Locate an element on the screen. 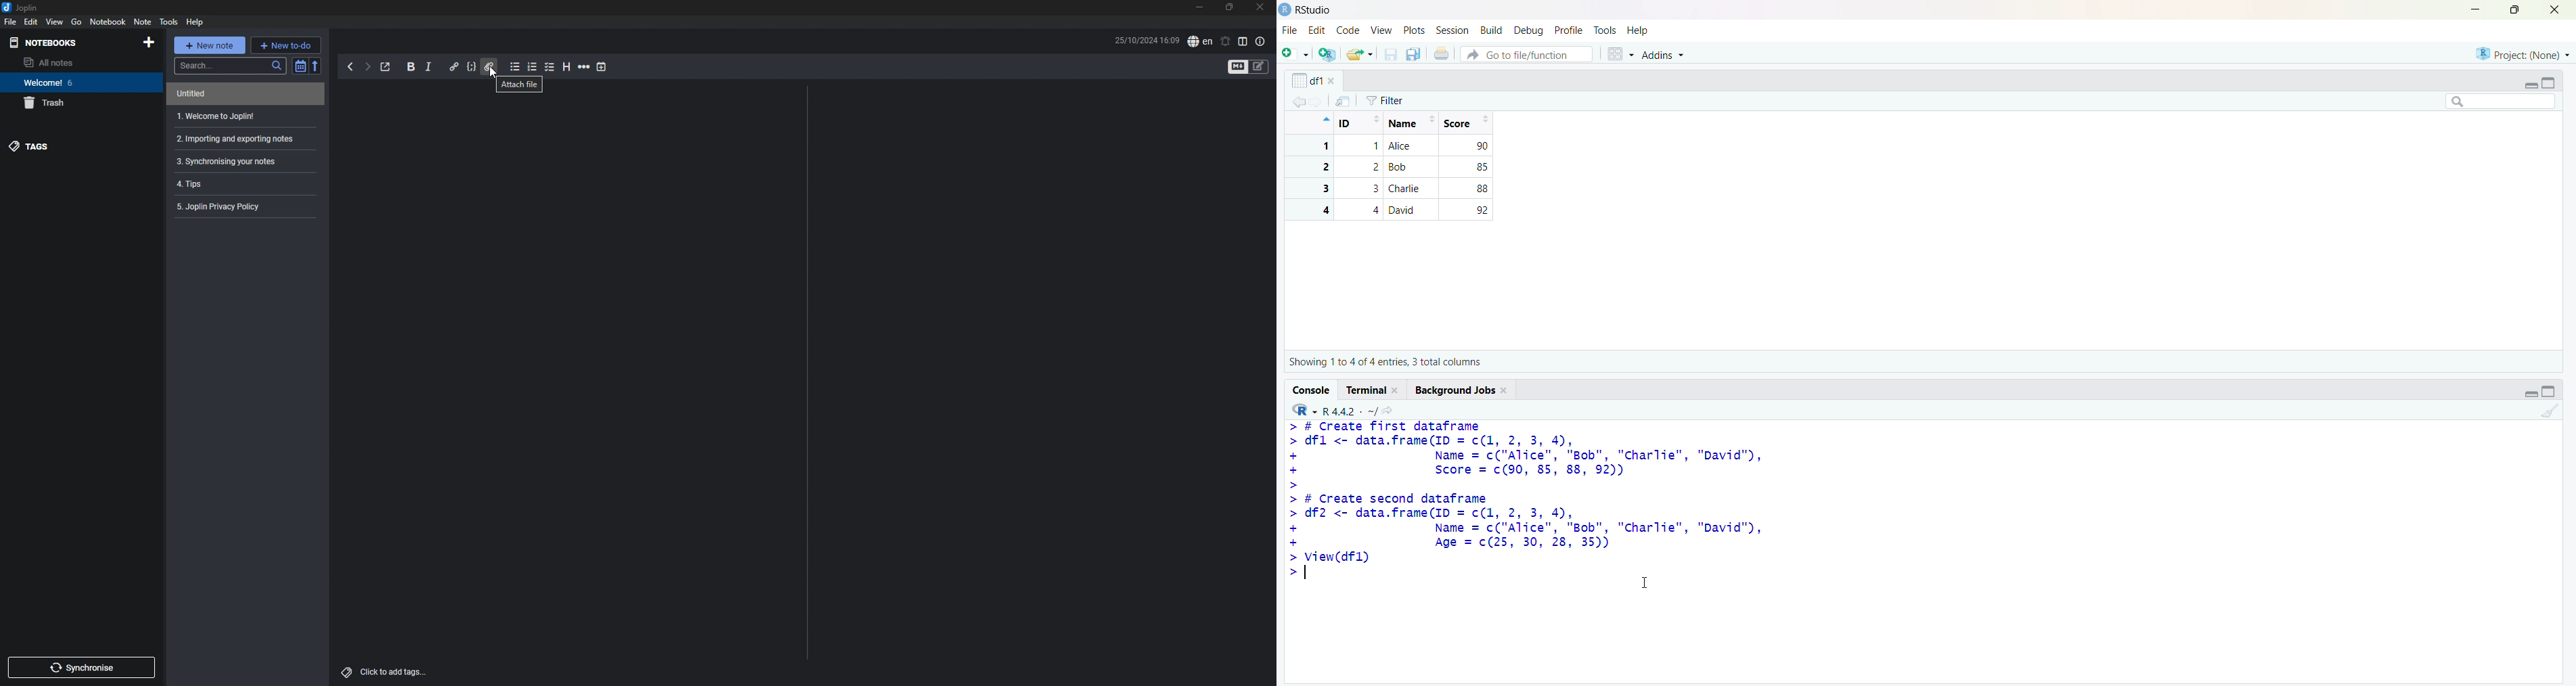  Console is located at coordinates (1312, 390).